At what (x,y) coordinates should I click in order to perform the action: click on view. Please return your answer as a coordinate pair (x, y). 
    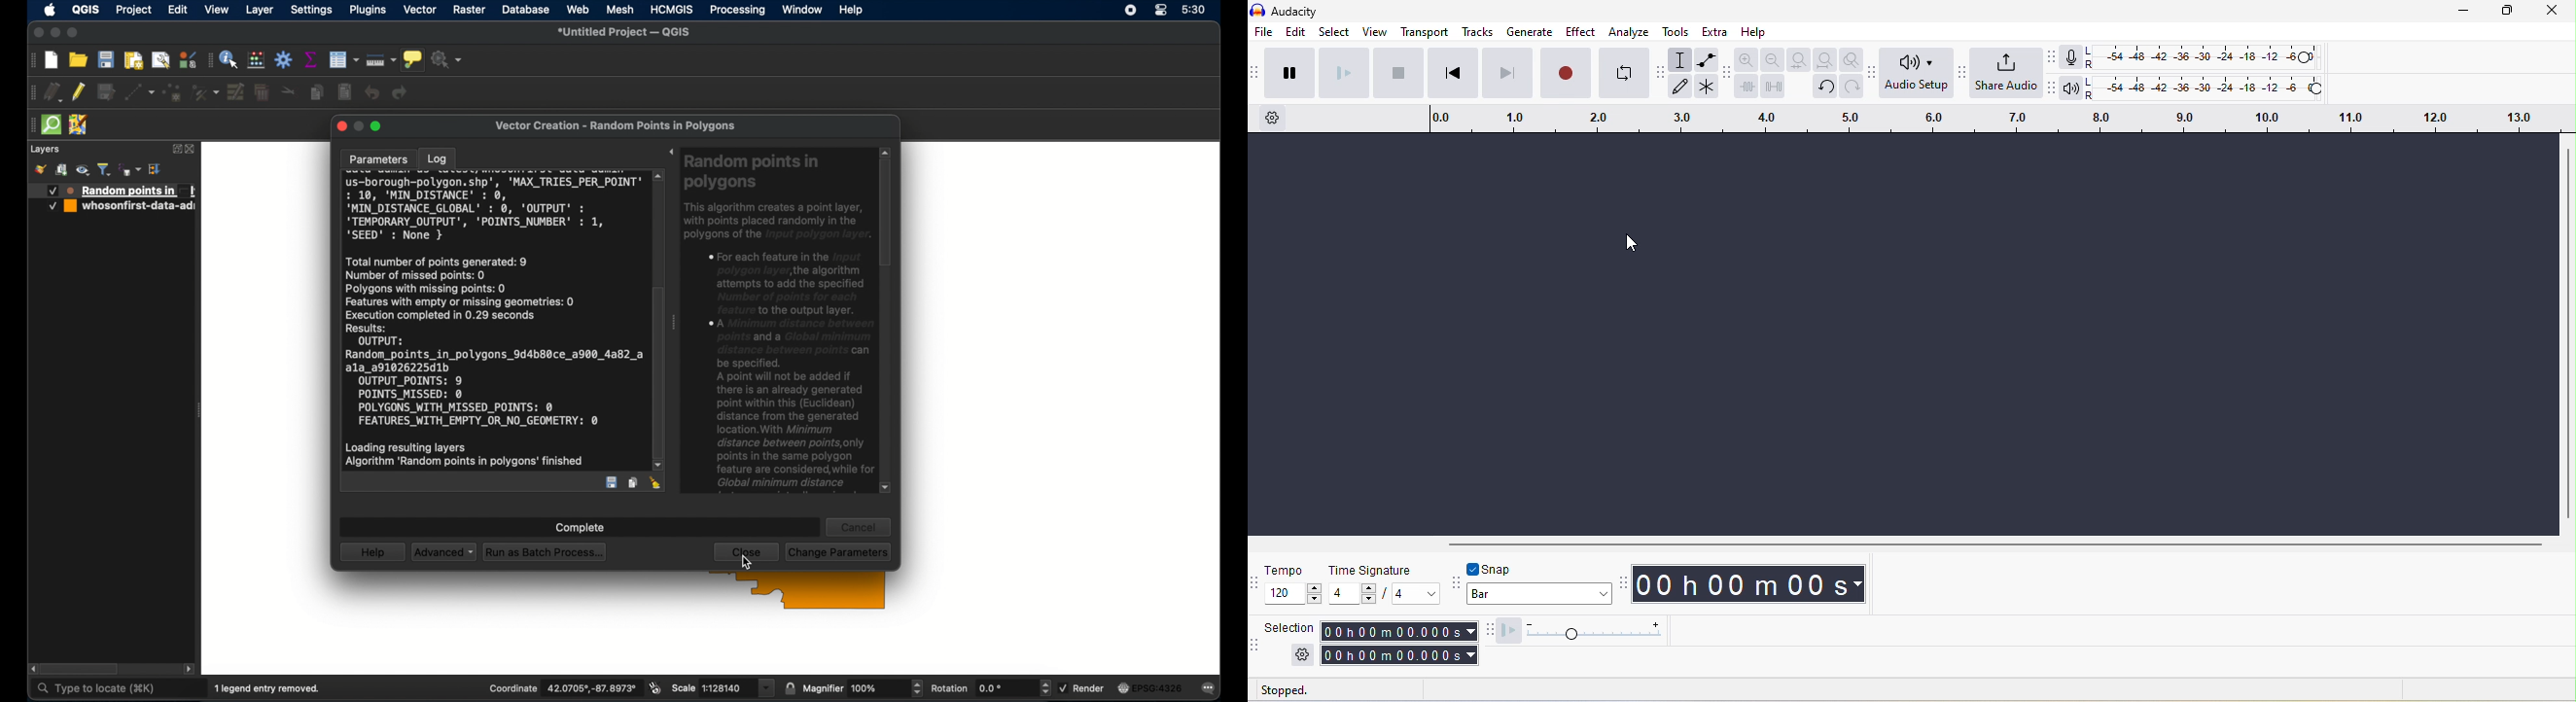
    Looking at the image, I should click on (1376, 30).